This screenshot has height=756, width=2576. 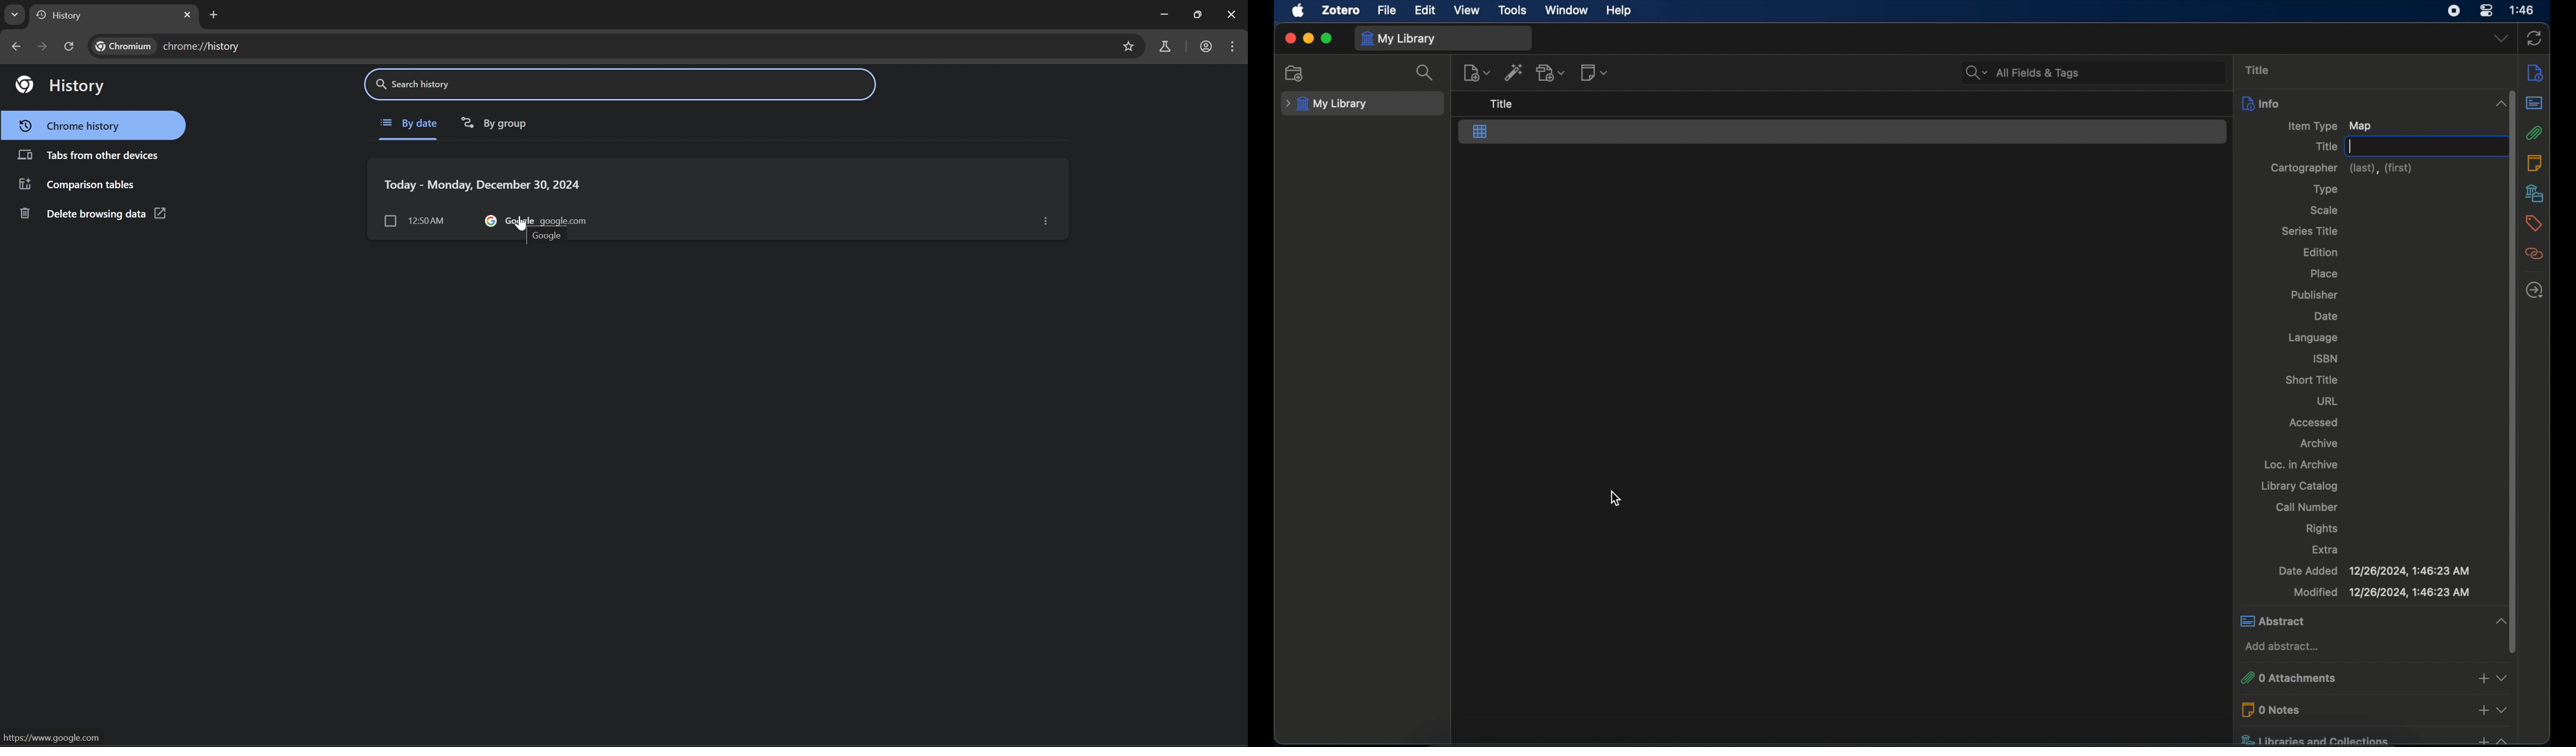 What do you see at coordinates (2535, 74) in the screenshot?
I see `info` at bounding box center [2535, 74].